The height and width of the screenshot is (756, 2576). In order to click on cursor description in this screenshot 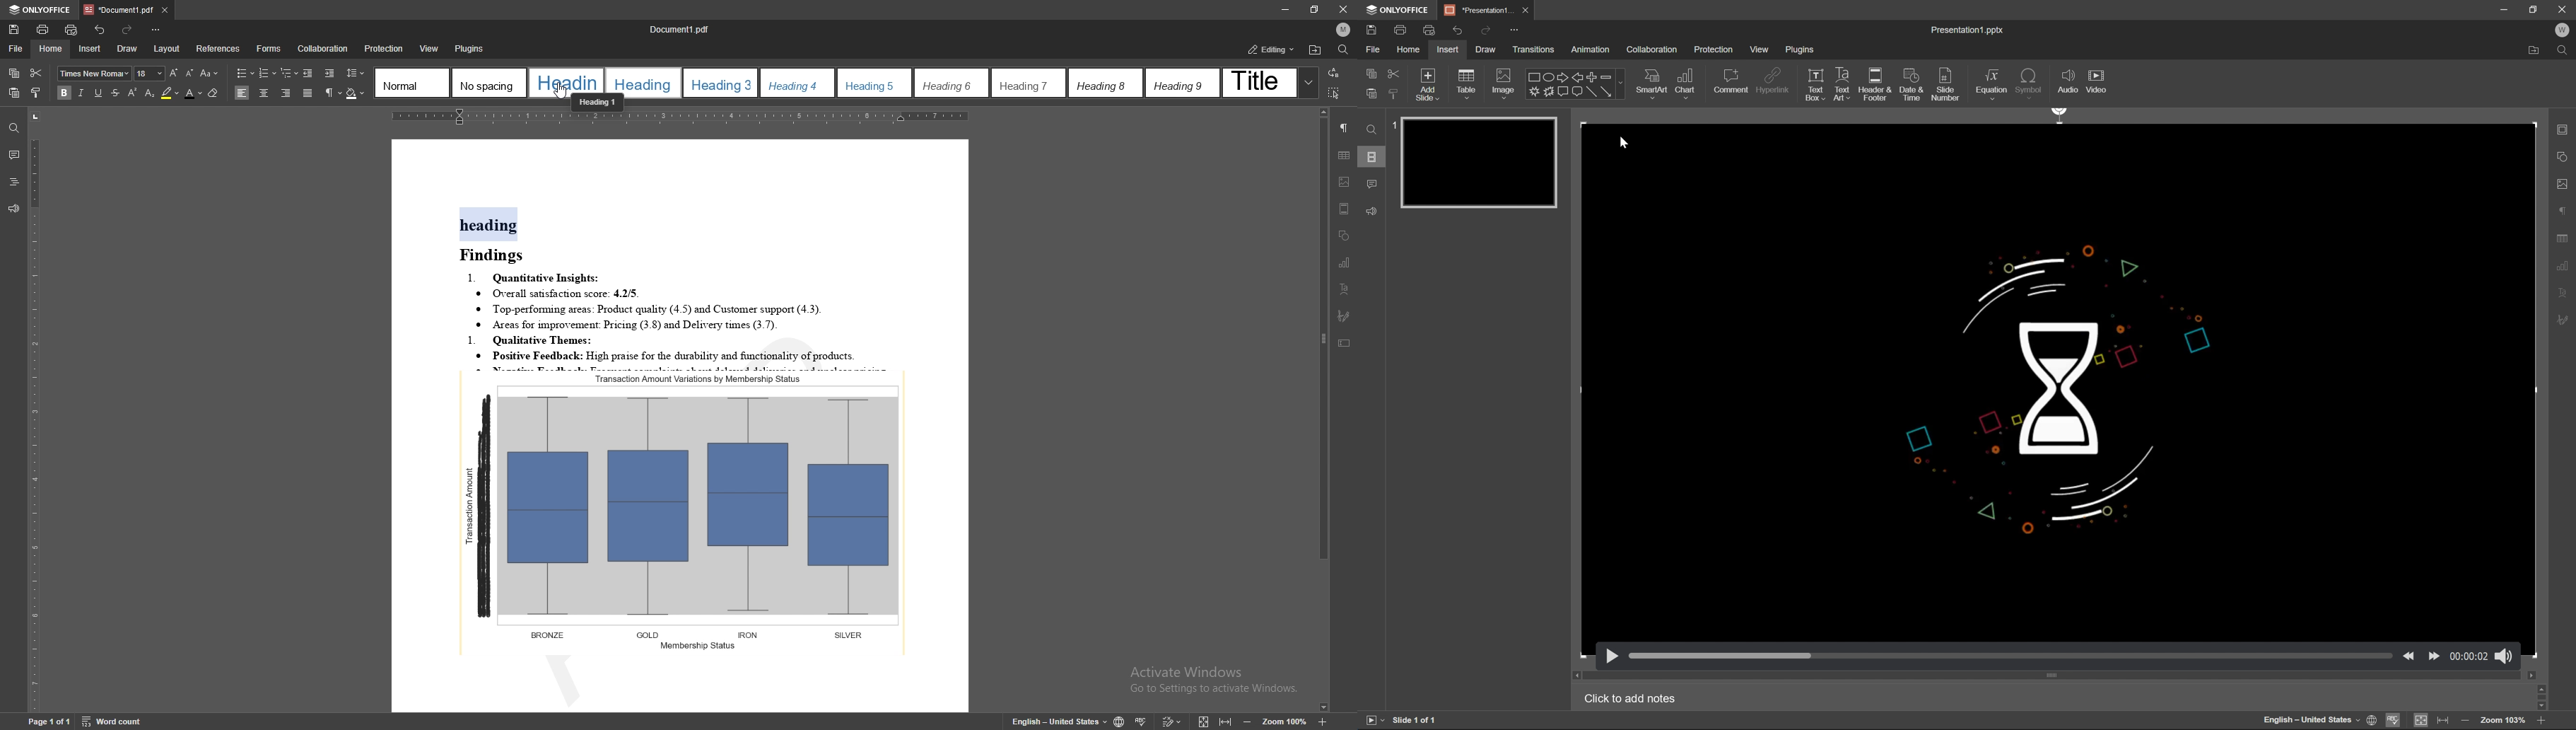, I will do `click(597, 103)`.